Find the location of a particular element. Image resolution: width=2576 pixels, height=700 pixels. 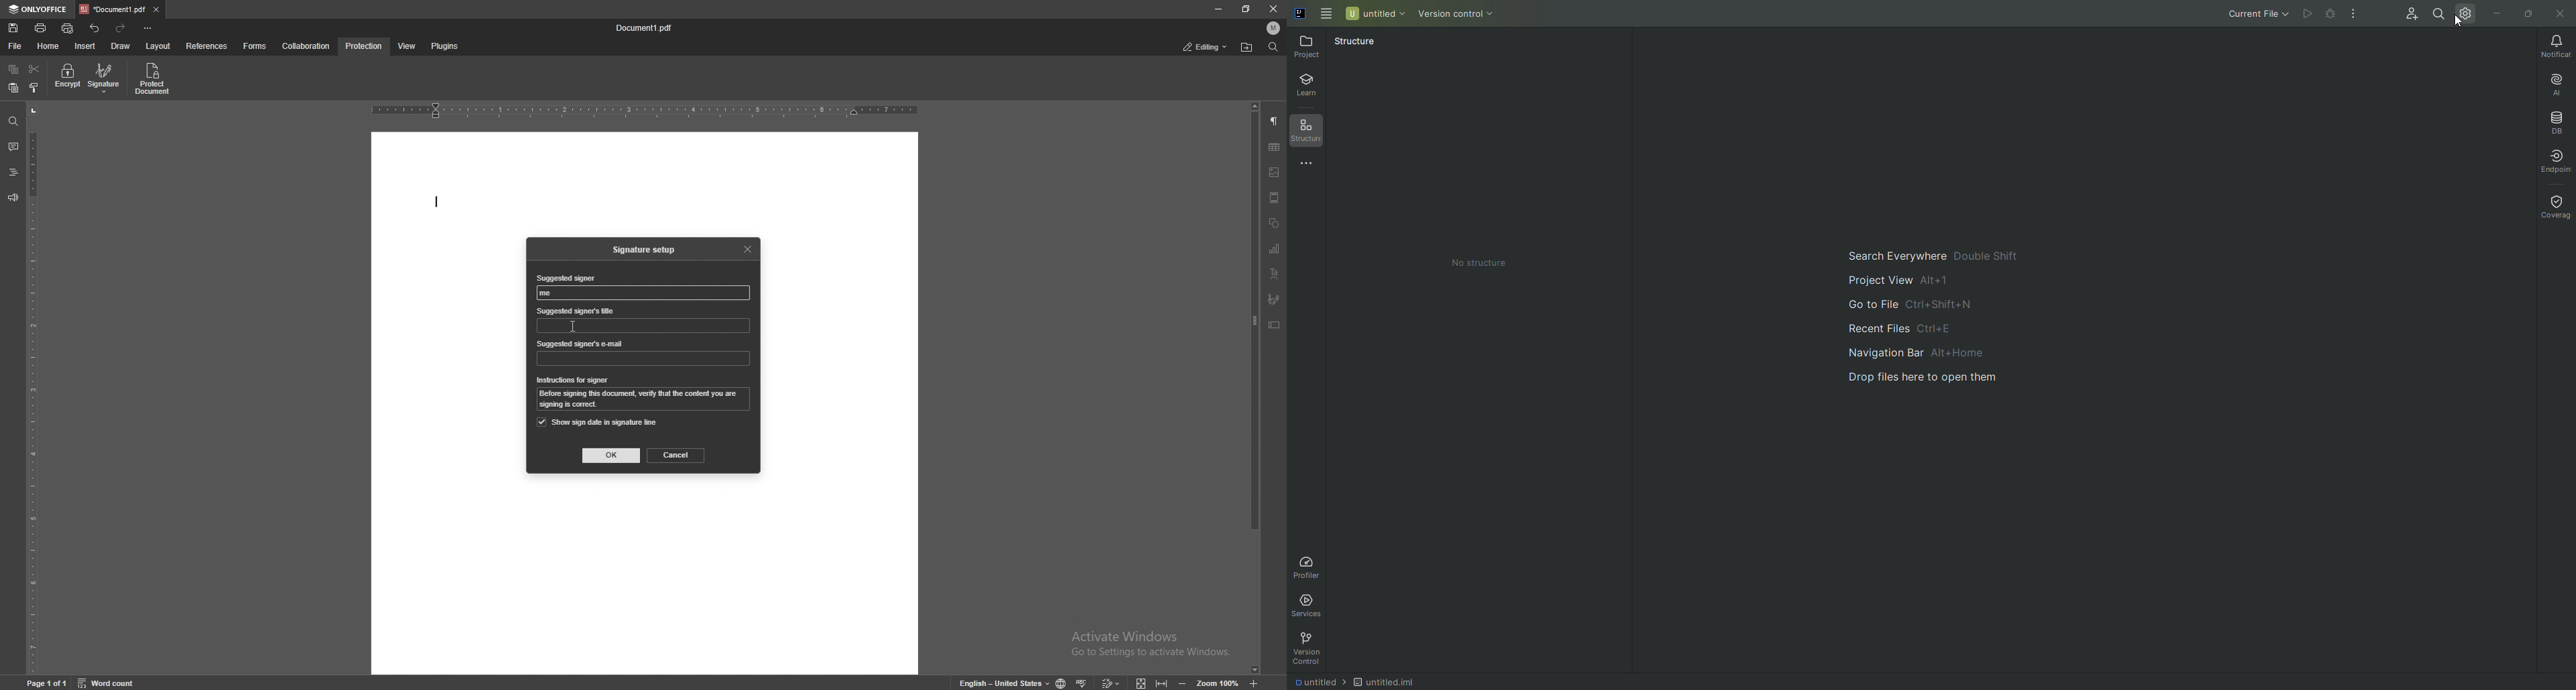

find is located at coordinates (13, 122).